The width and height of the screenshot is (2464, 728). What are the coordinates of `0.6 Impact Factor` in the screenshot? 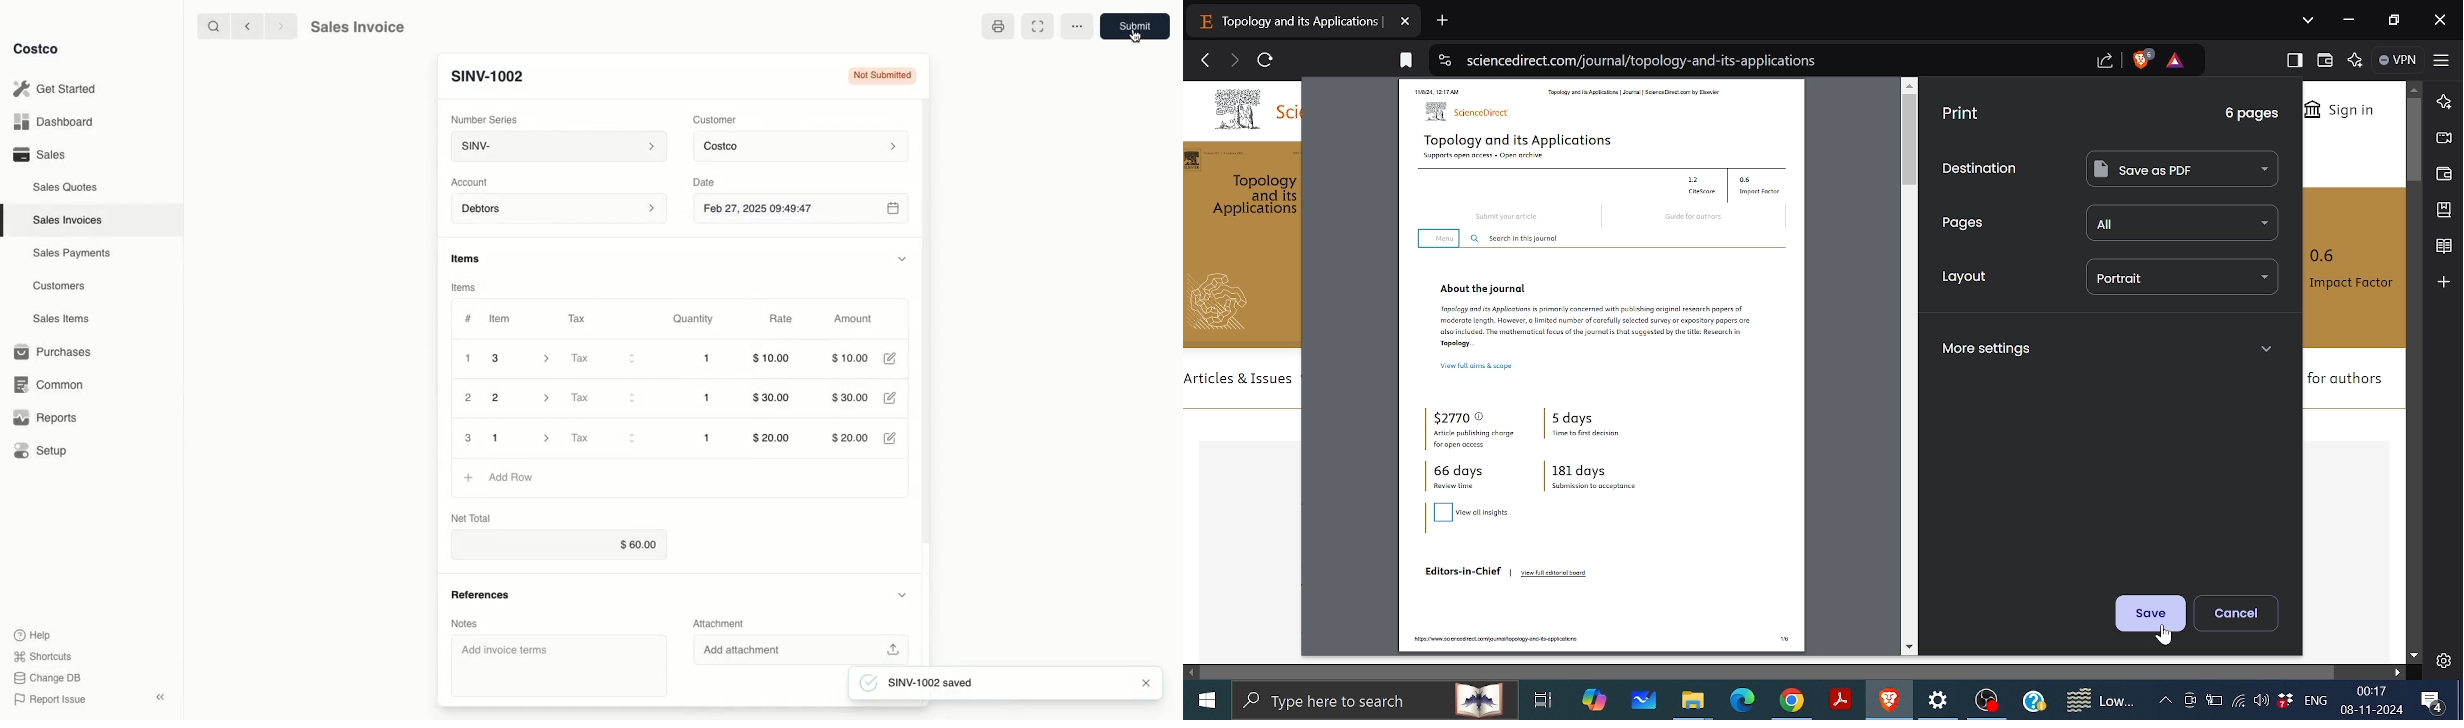 It's located at (2356, 271).